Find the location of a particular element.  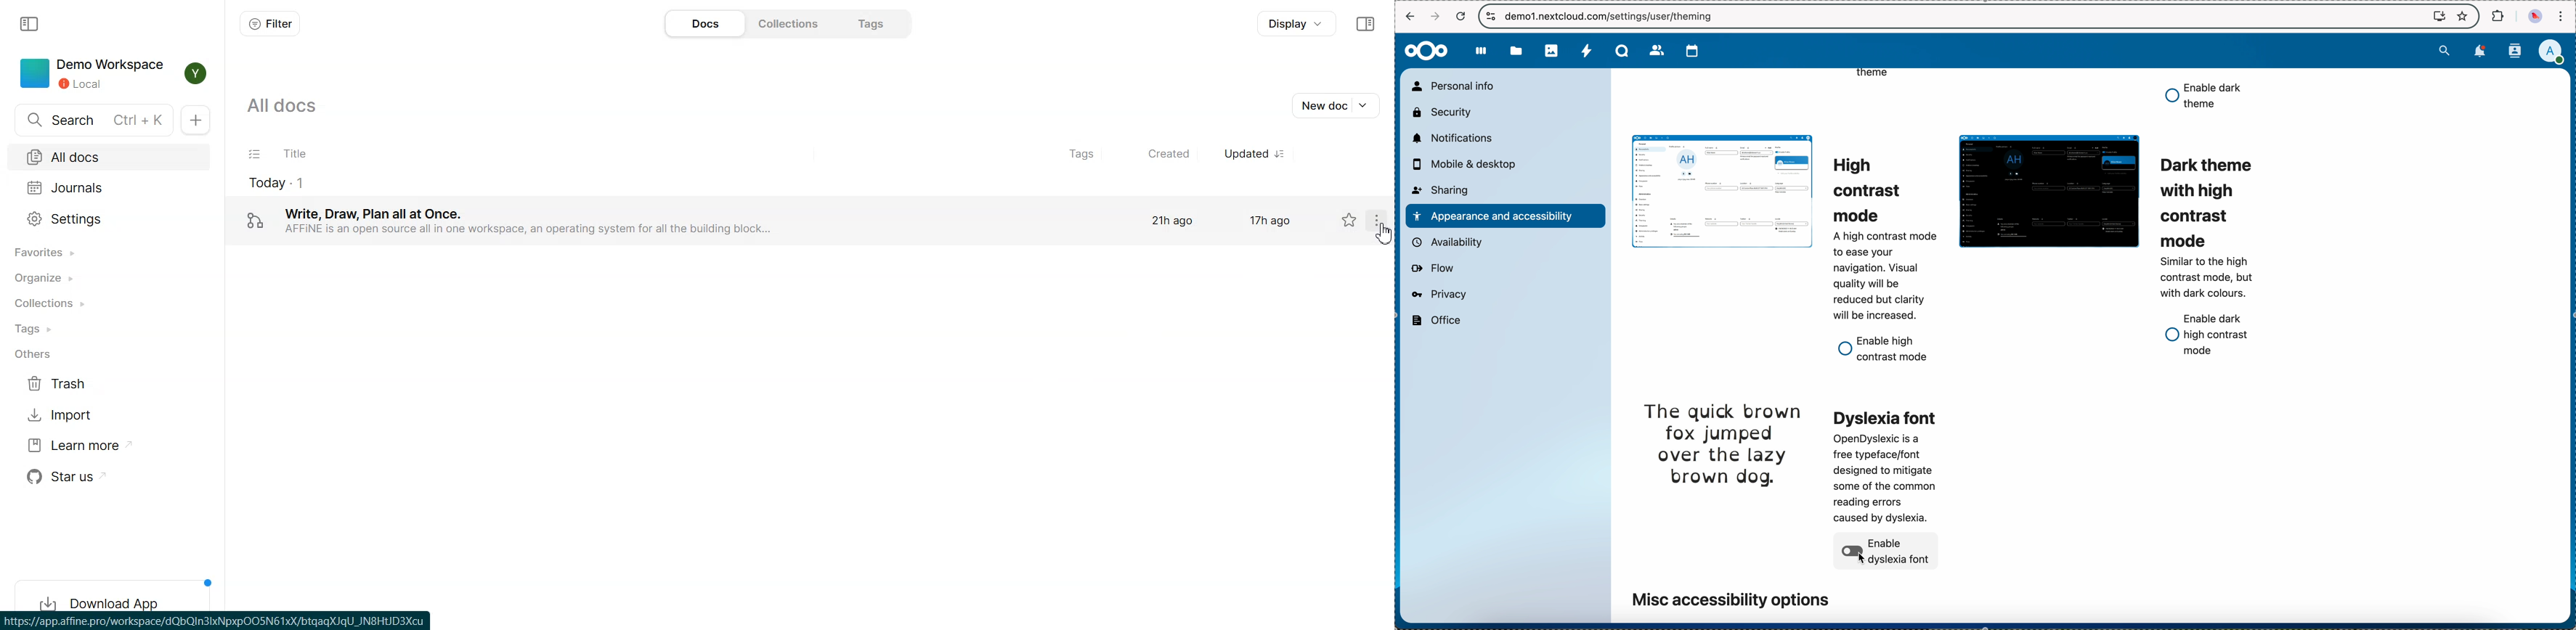

description is located at coordinates (1883, 276).